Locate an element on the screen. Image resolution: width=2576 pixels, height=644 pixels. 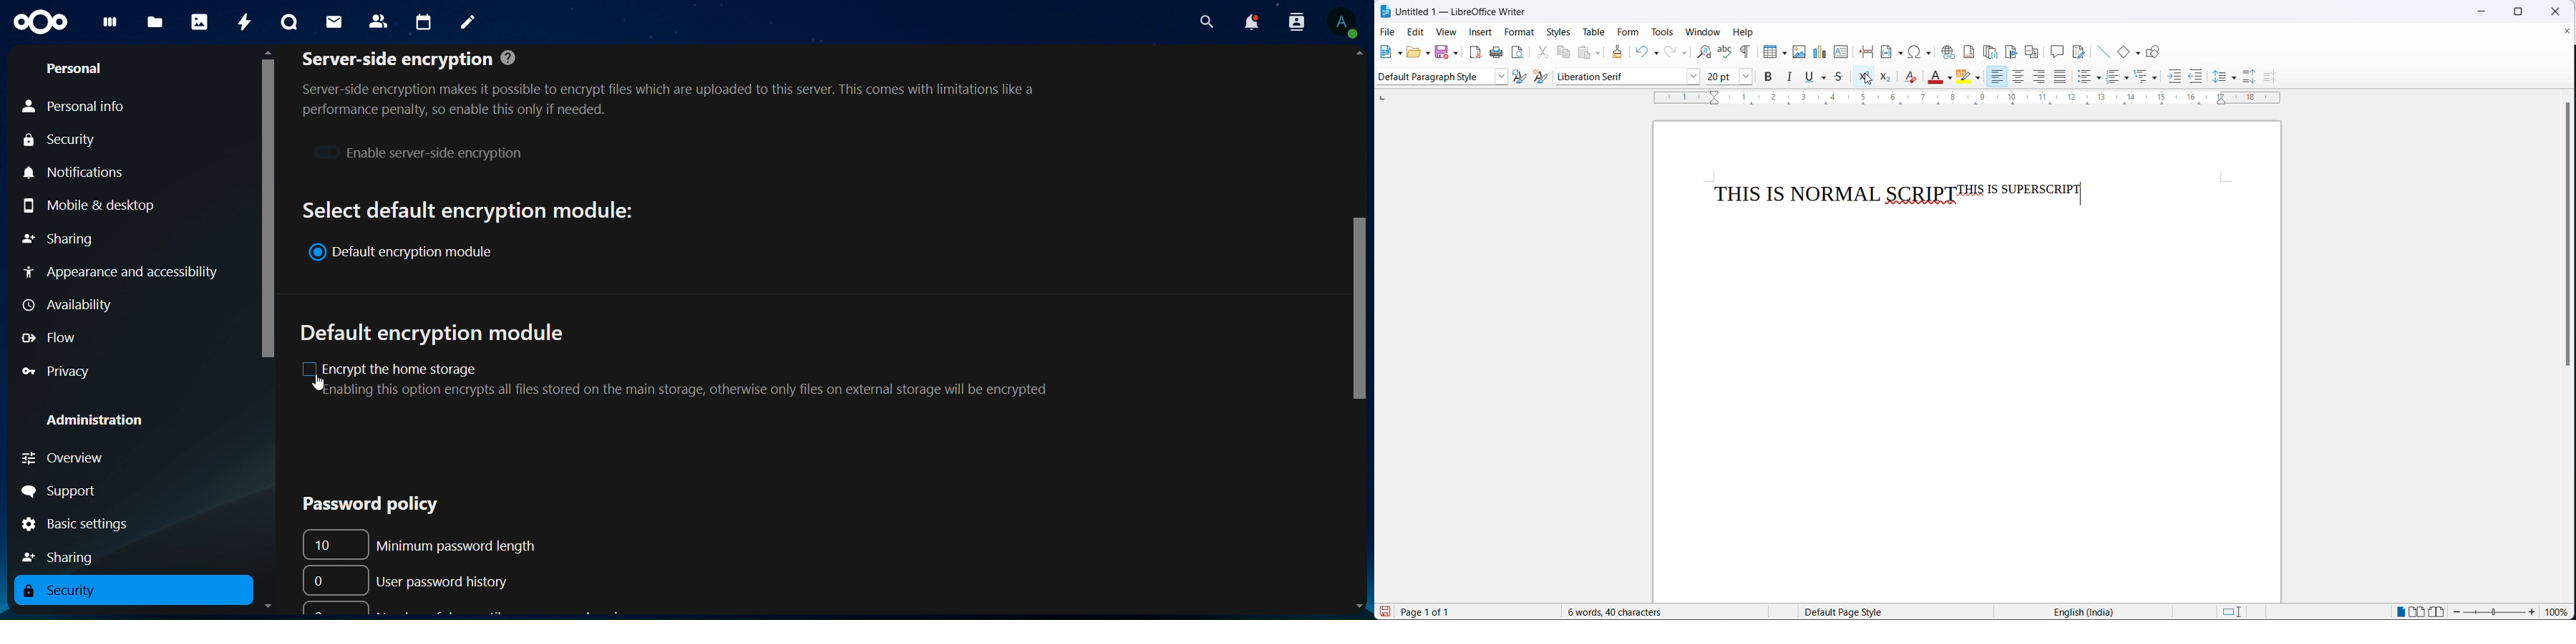
zoom percentage is located at coordinates (2557, 613).